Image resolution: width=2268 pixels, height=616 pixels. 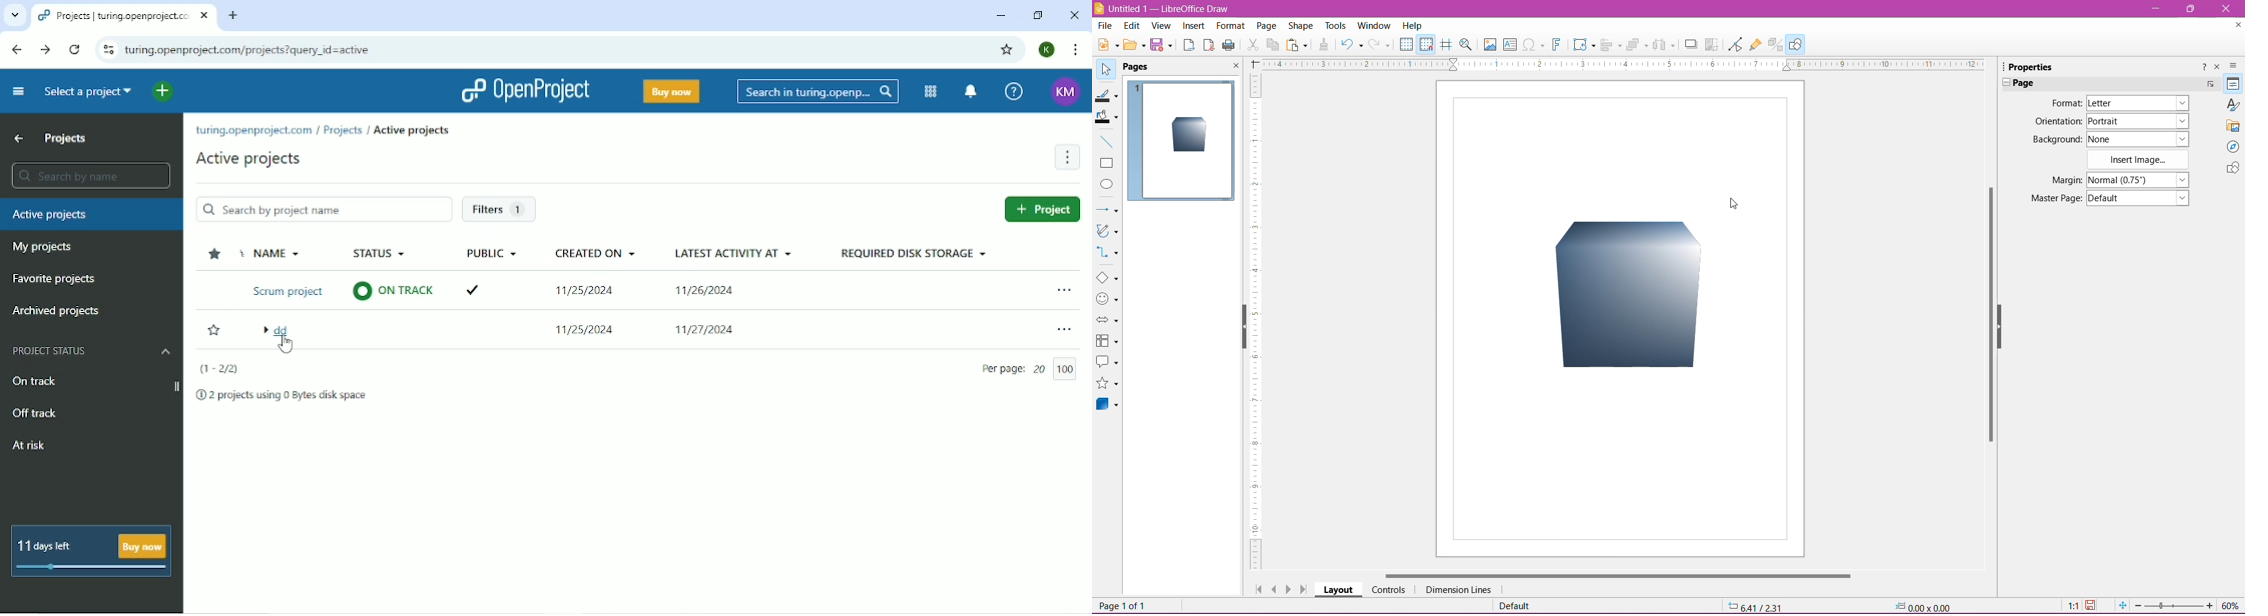 What do you see at coordinates (1106, 163) in the screenshot?
I see `Rectangle` at bounding box center [1106, 163].